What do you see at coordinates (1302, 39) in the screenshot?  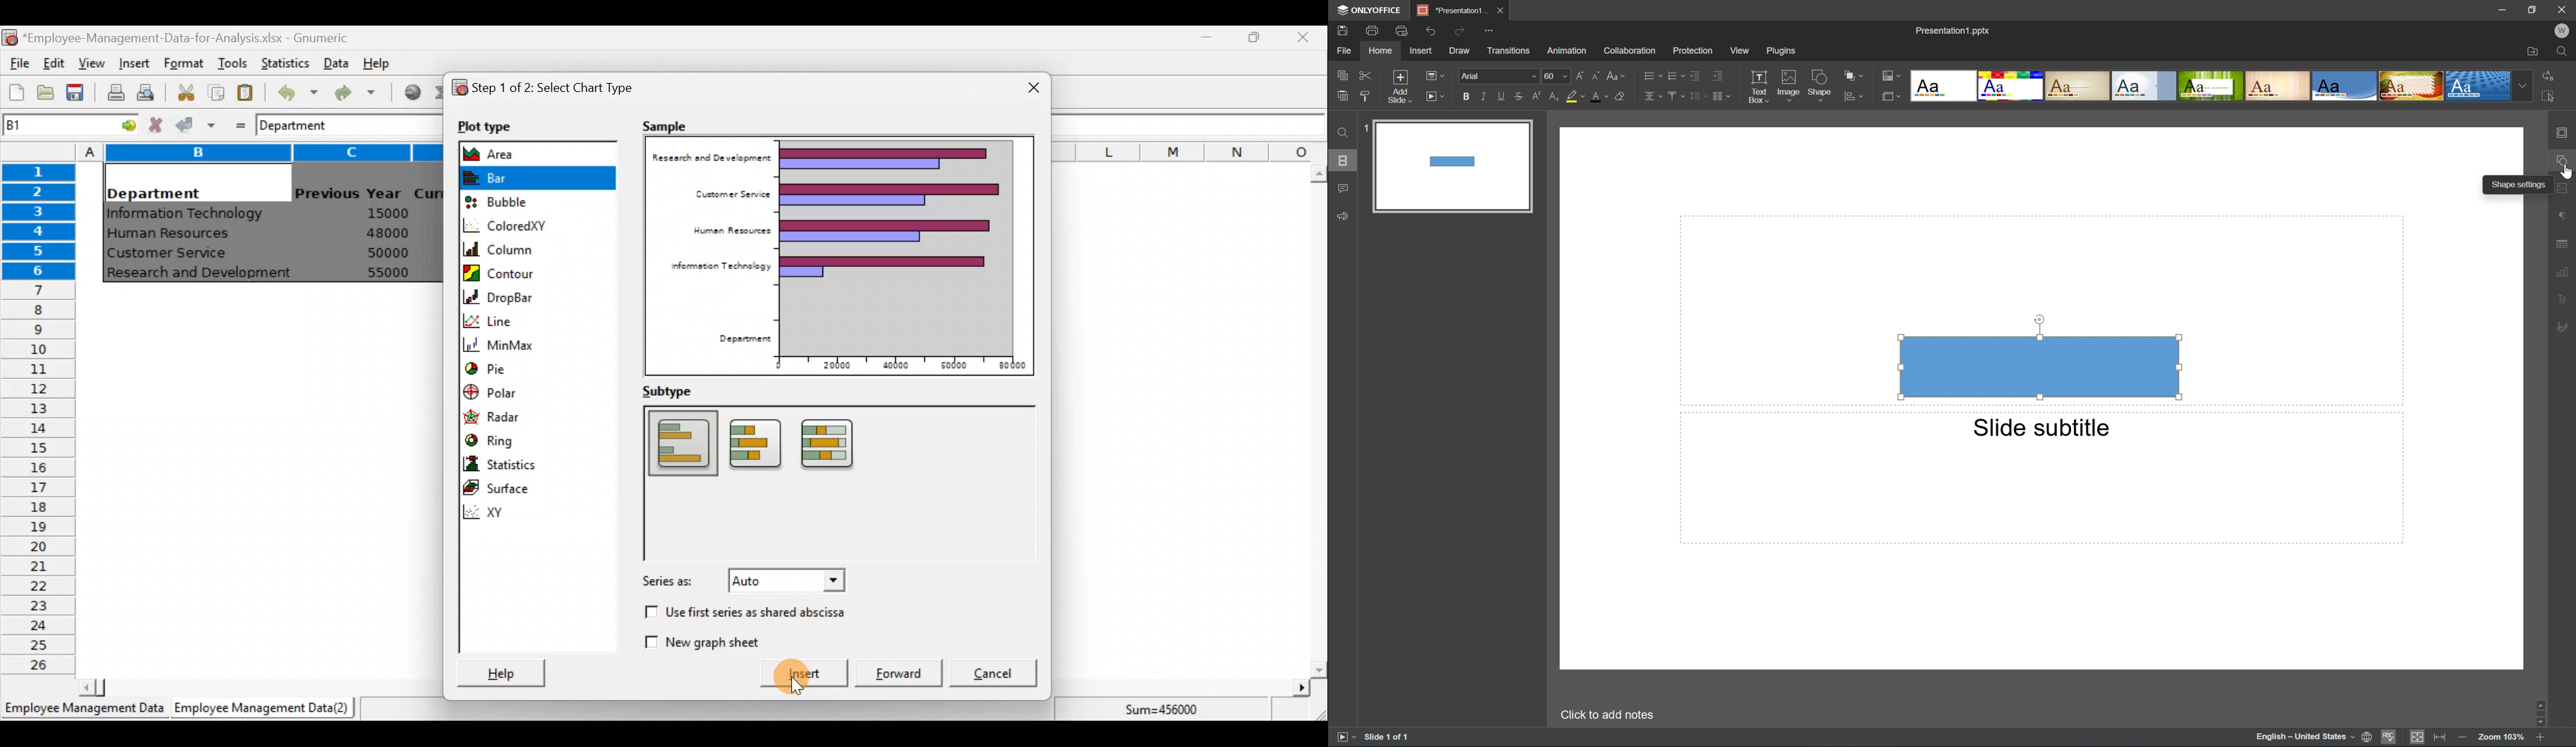 I see `Close` at bounding box center [1302, 39].